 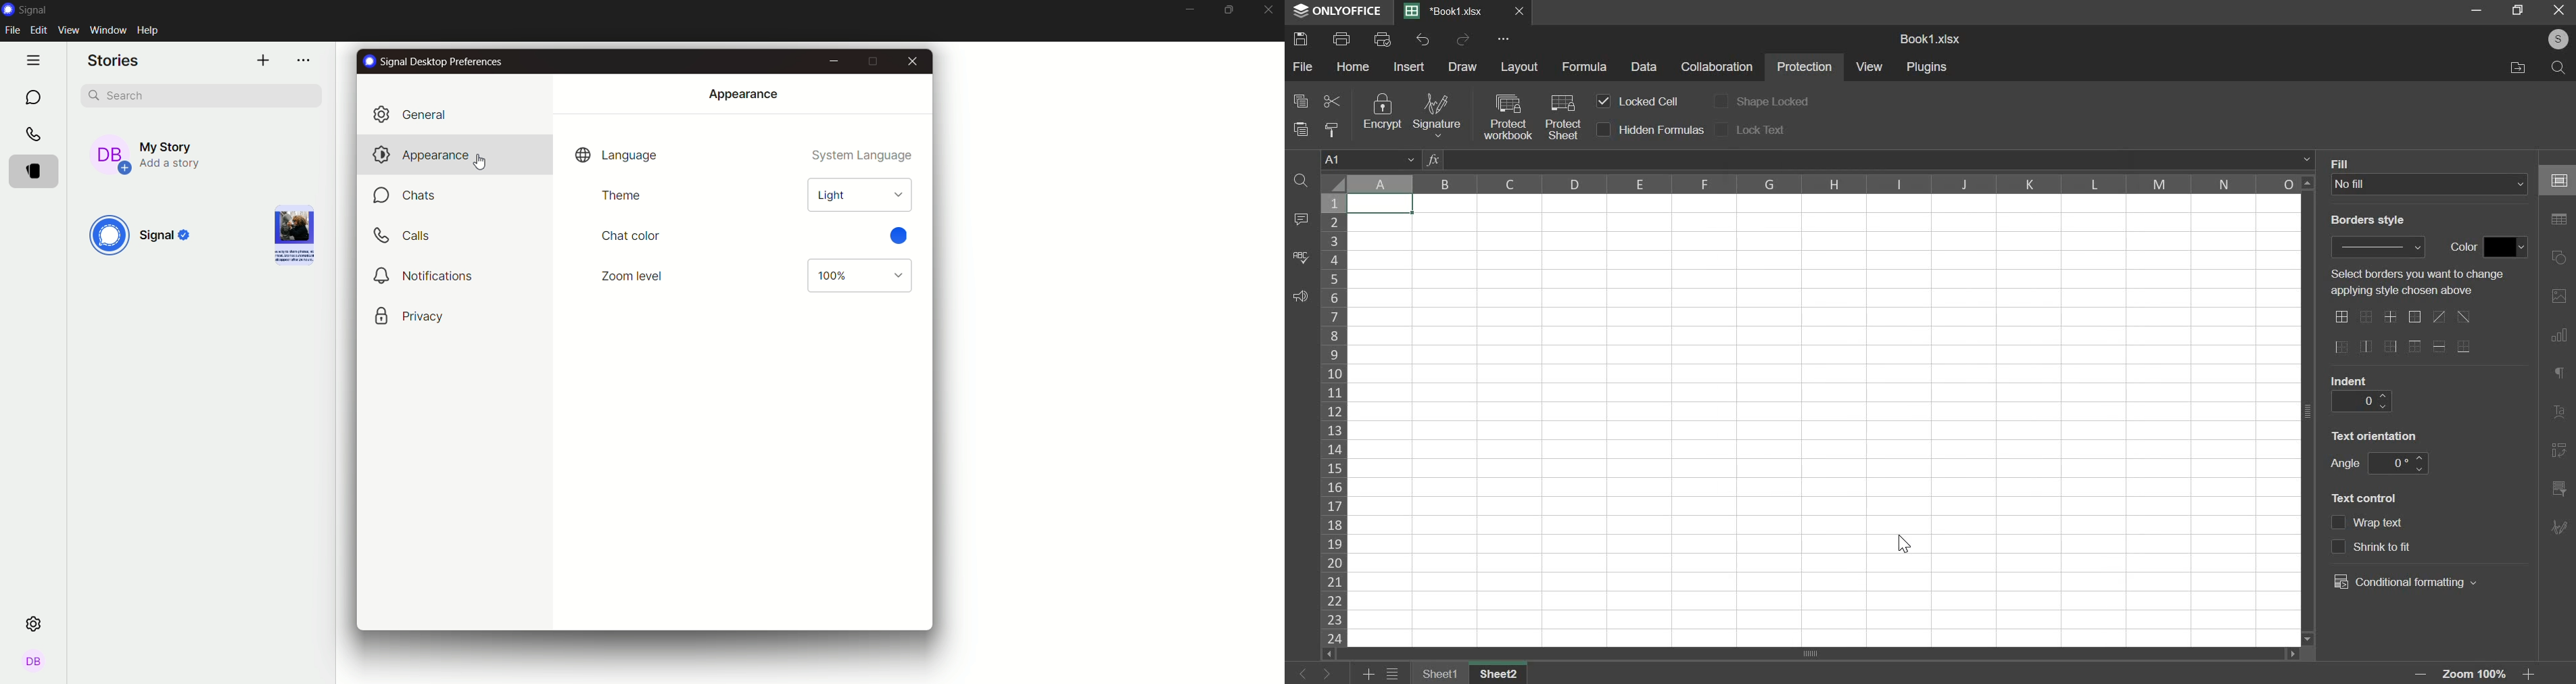 What do you see at coordinates (1333, 130) in the screenshot?
I see `copy style` at bounding box center [1333, 130].